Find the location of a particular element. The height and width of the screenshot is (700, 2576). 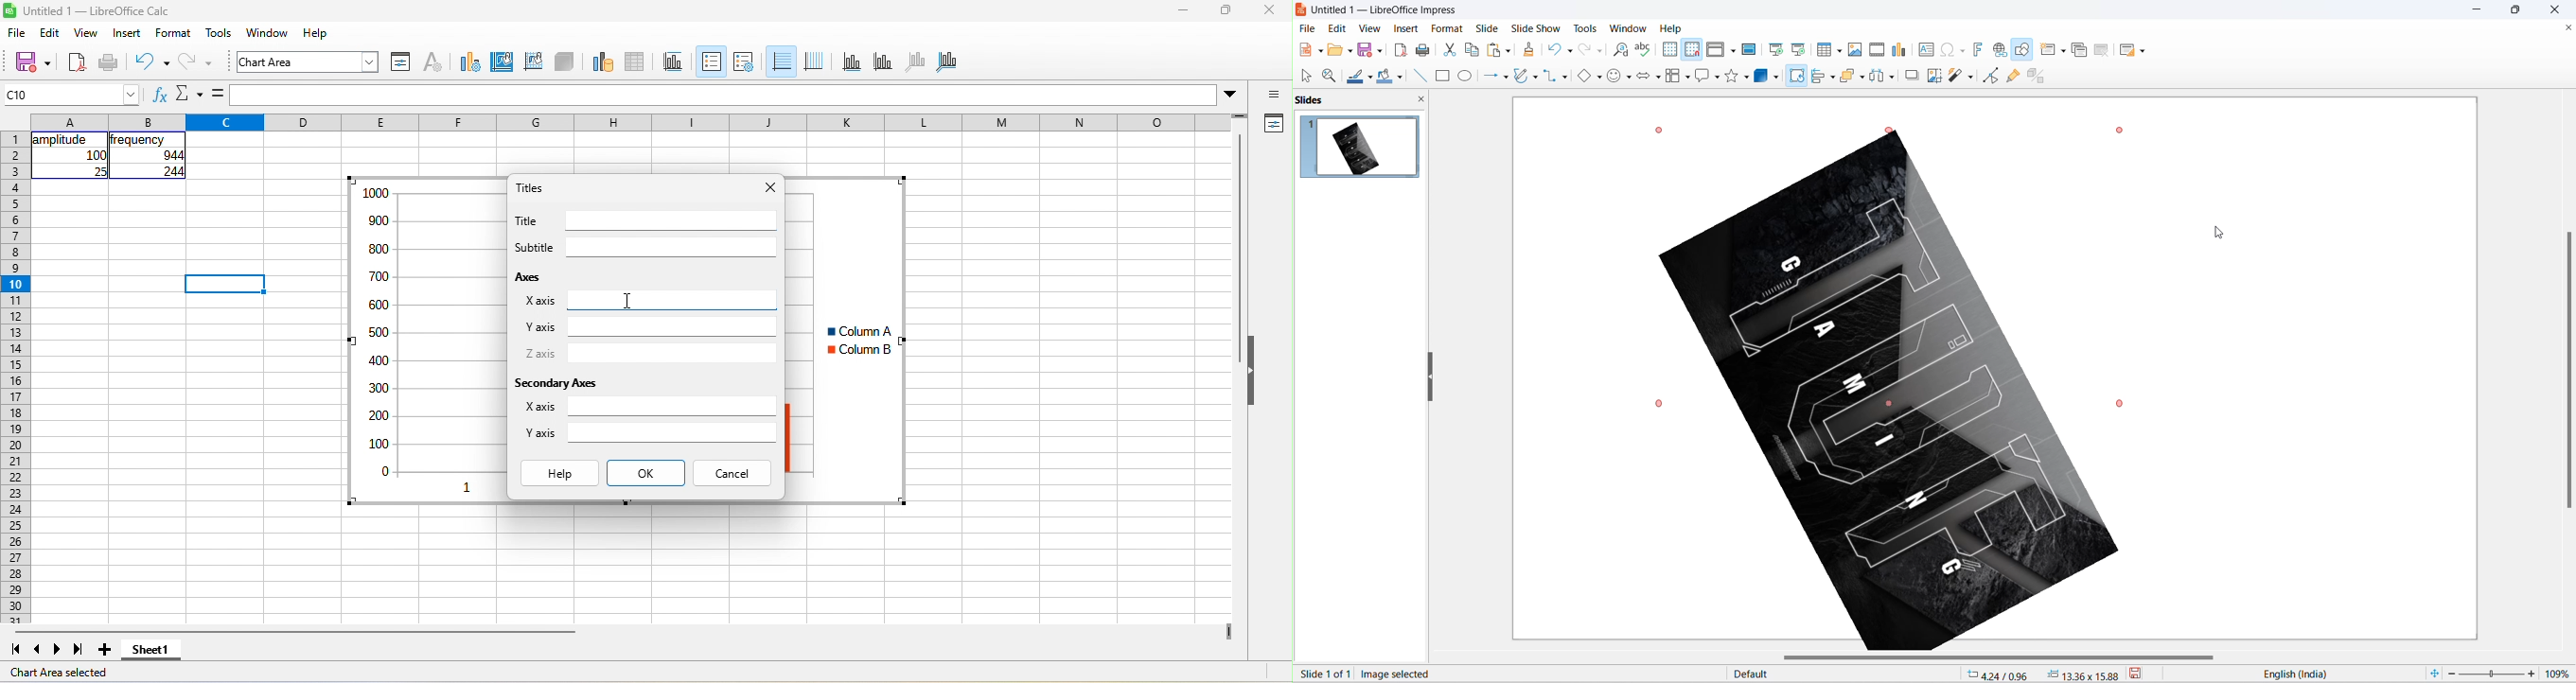

close is located at coordinates (771, 187).